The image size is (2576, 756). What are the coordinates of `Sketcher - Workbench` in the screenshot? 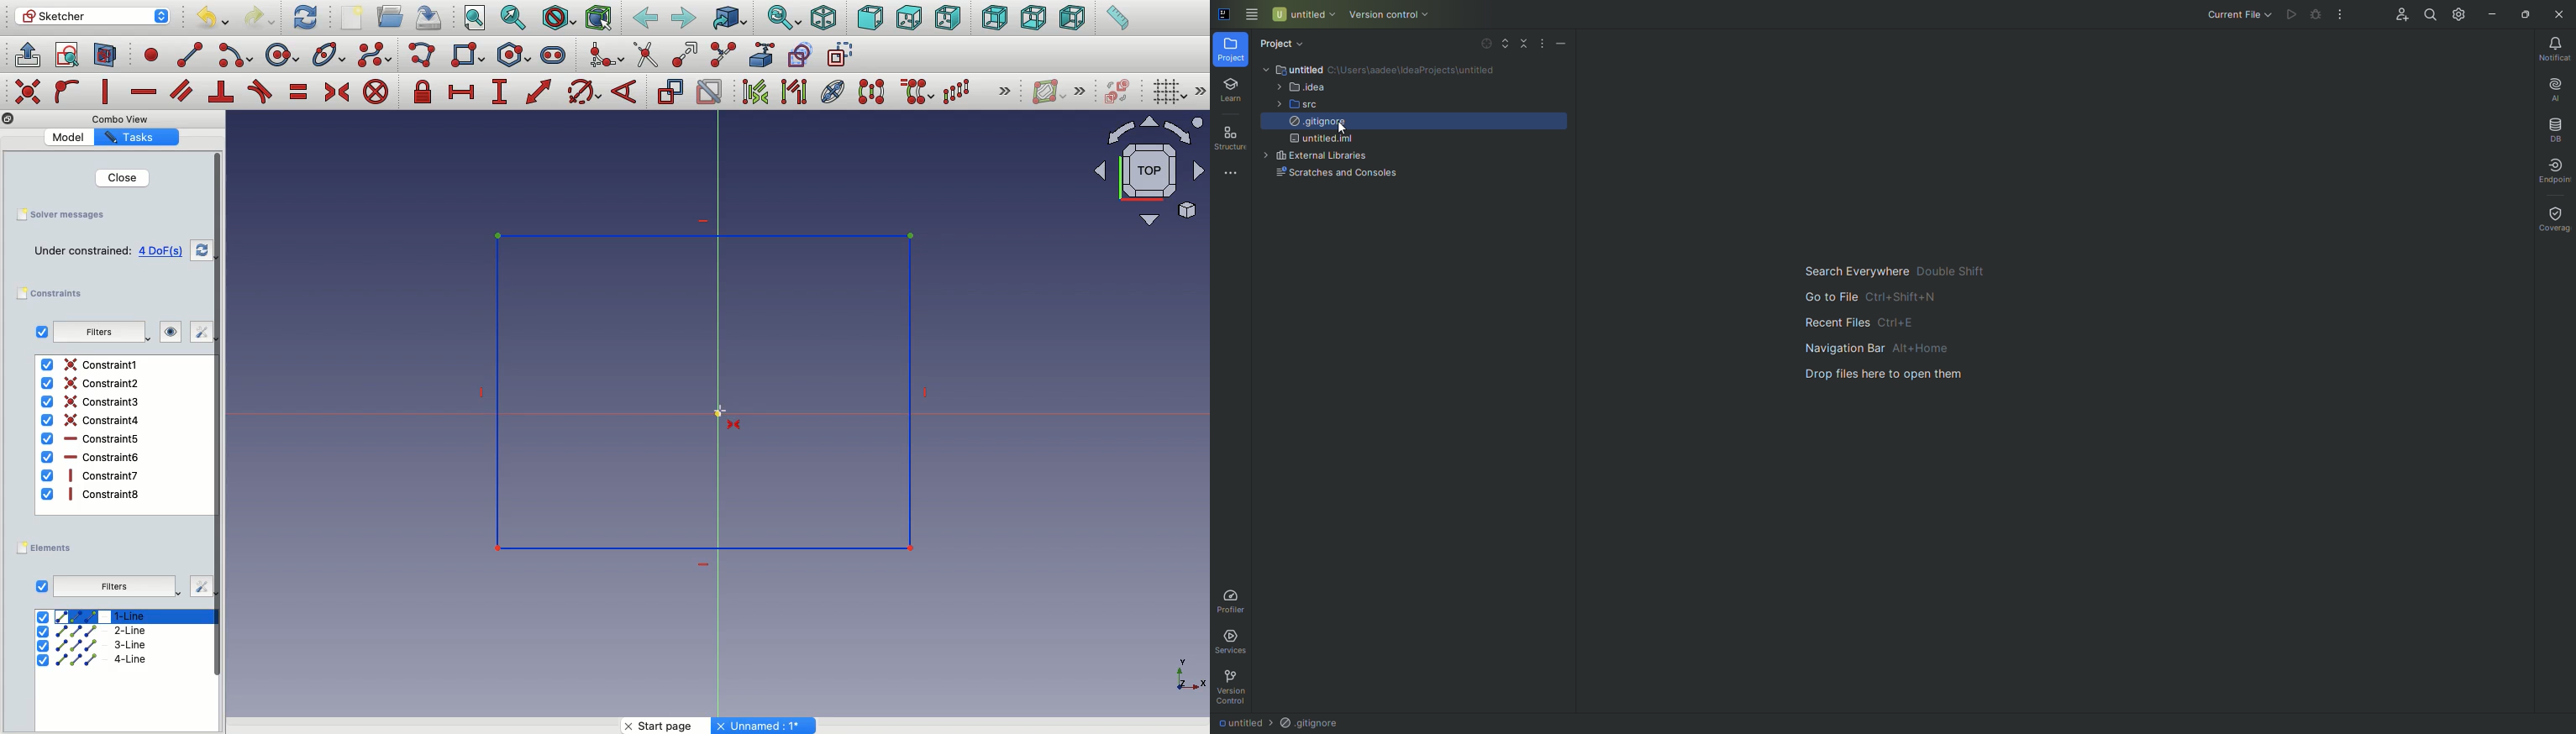 It's located at (92, 16).